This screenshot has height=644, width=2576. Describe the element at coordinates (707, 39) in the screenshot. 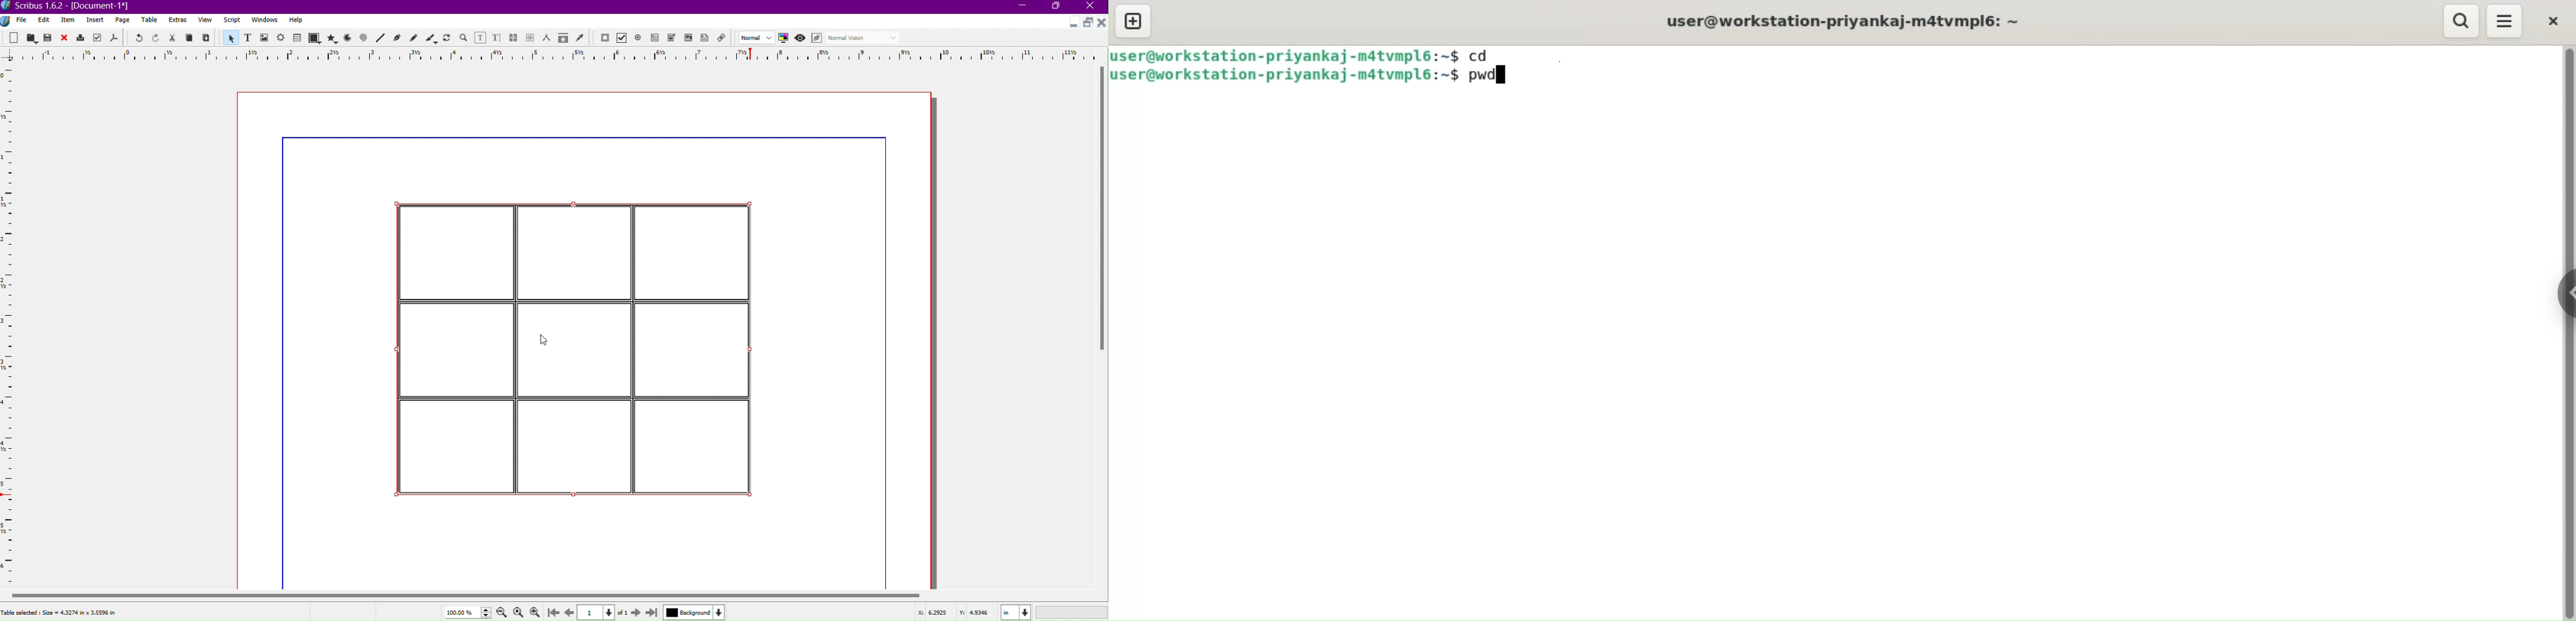

I see `PDF Text Annotation` at that location.